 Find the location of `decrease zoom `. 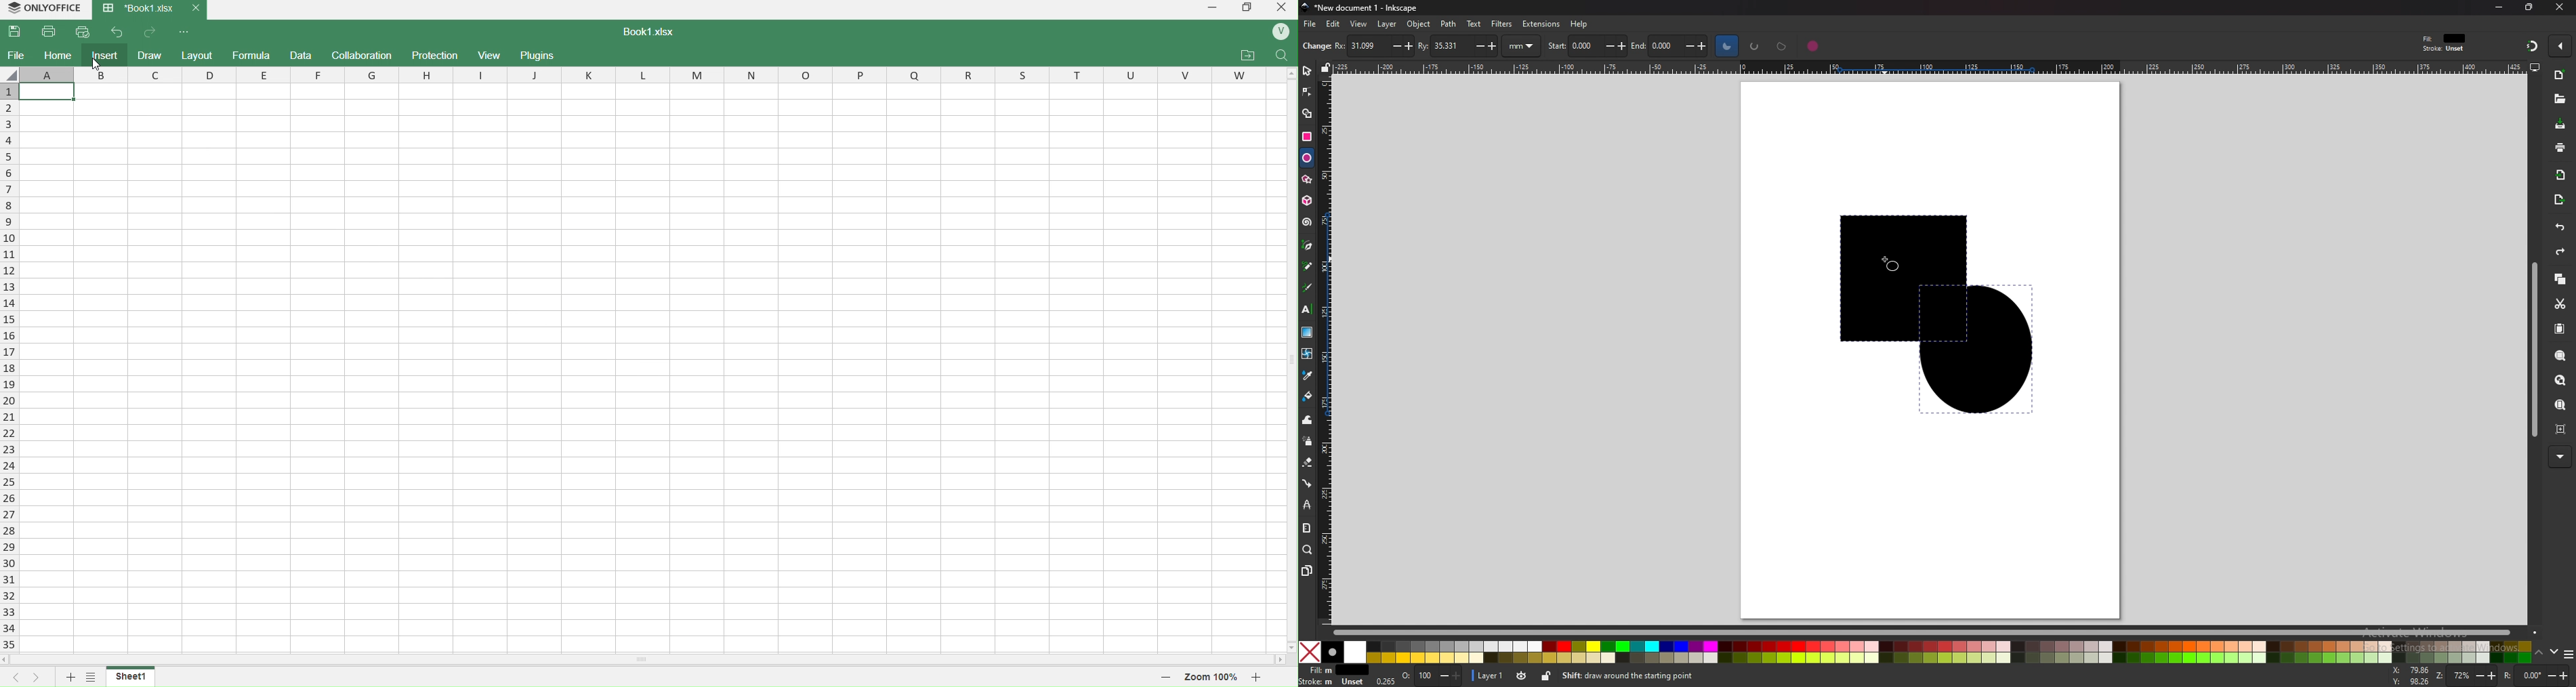

decrease zoom  is located at coordinates (1165, 676).